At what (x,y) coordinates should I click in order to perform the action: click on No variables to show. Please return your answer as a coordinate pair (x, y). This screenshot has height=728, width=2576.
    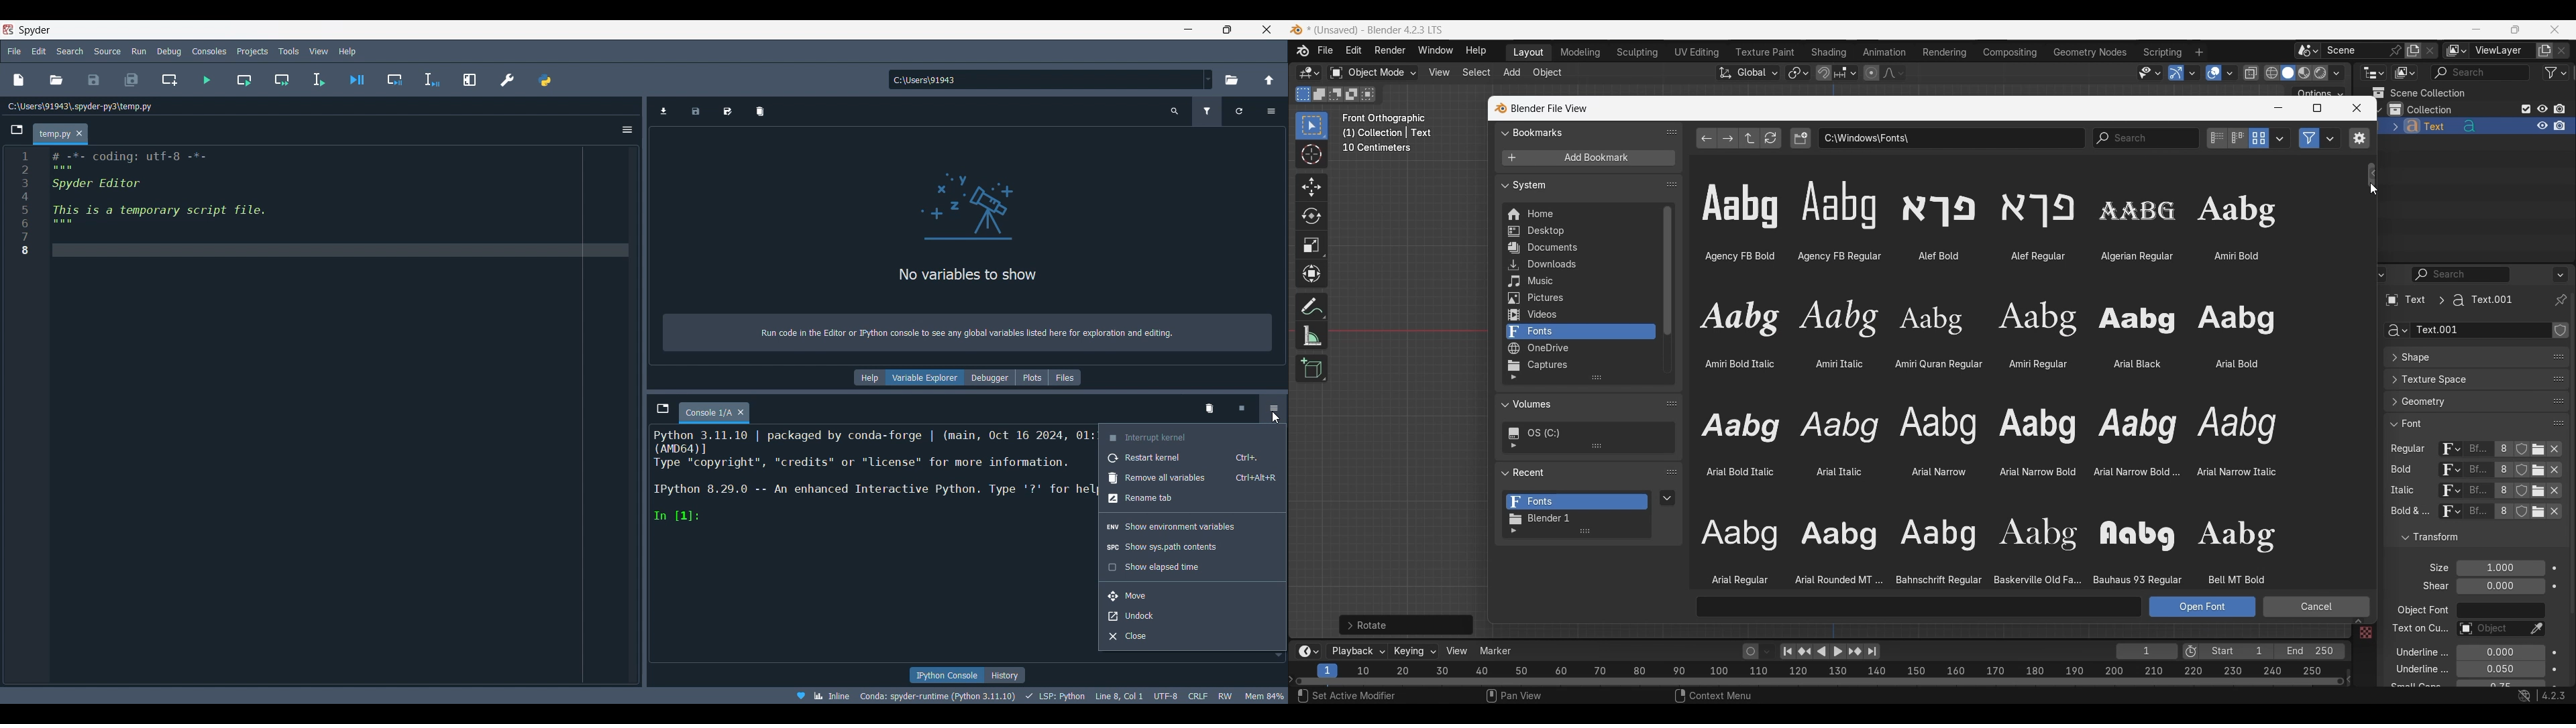
    Looking at the image, I should click on (959, 276).